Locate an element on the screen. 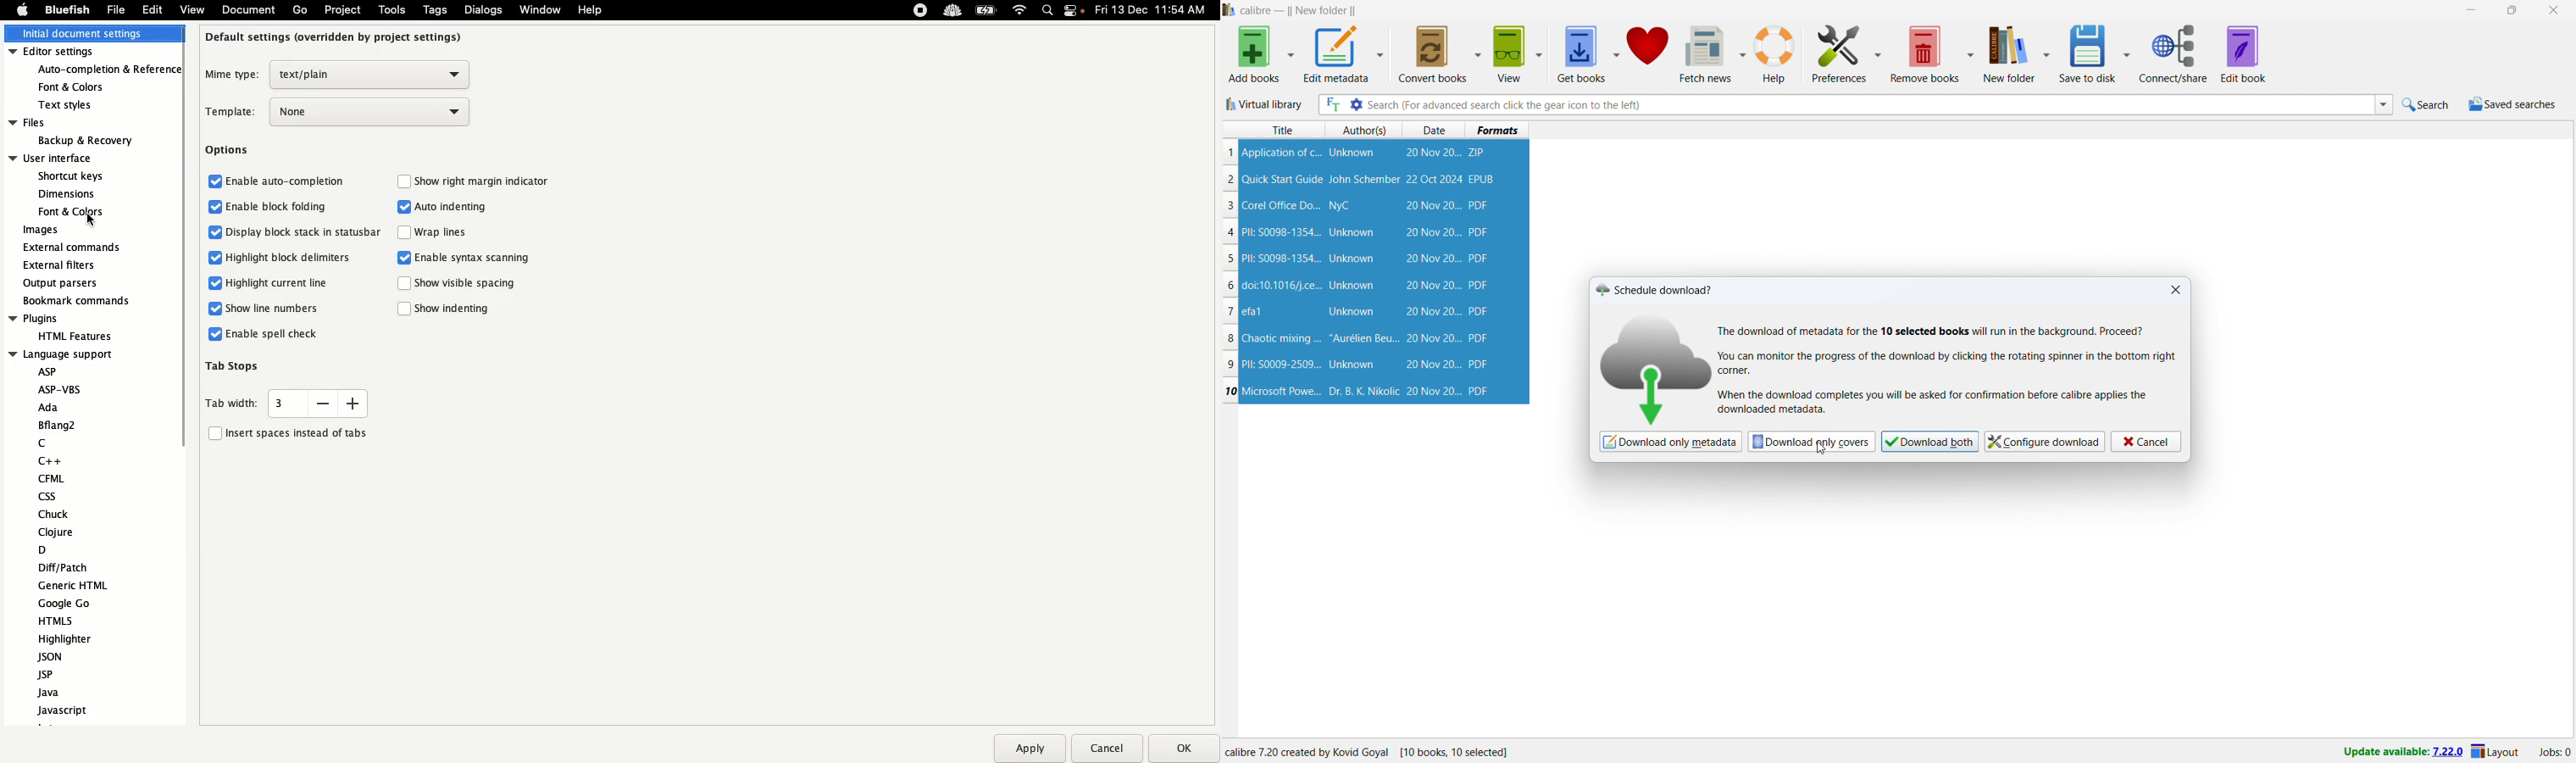  configure download is located at coordinates (2046, 441).